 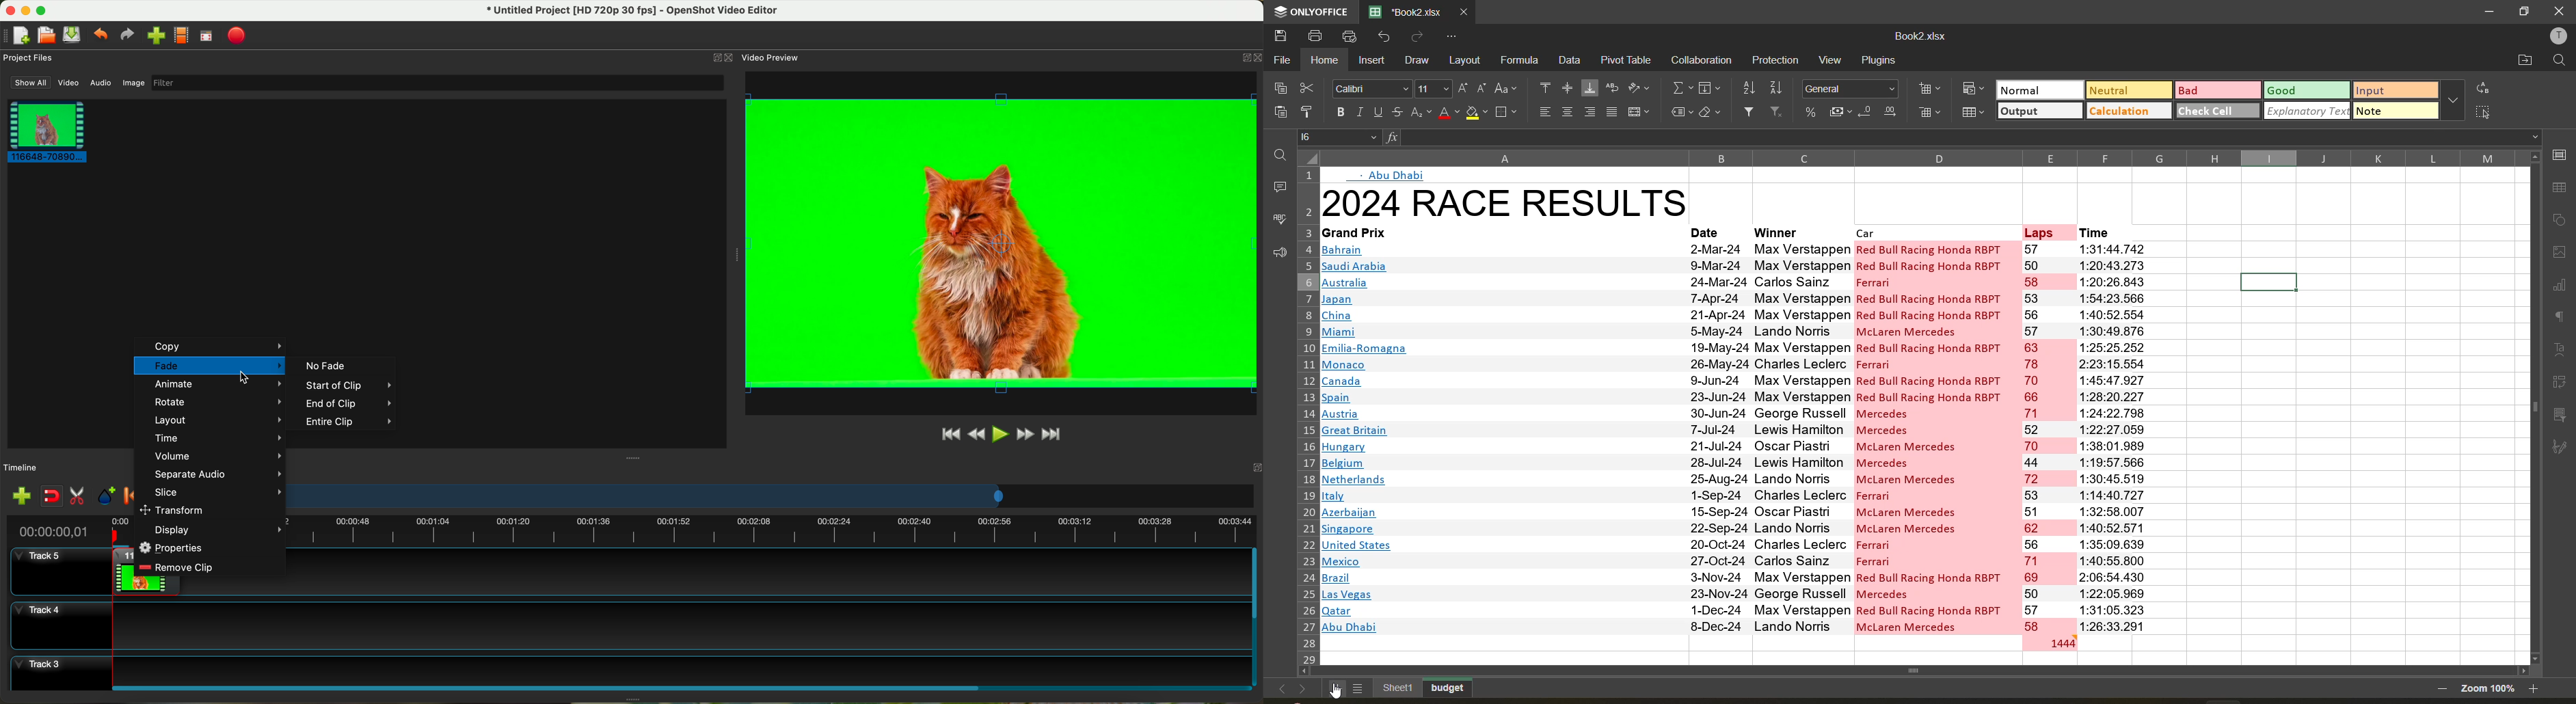 I want to click on bold, so click(x=1343, y=113).